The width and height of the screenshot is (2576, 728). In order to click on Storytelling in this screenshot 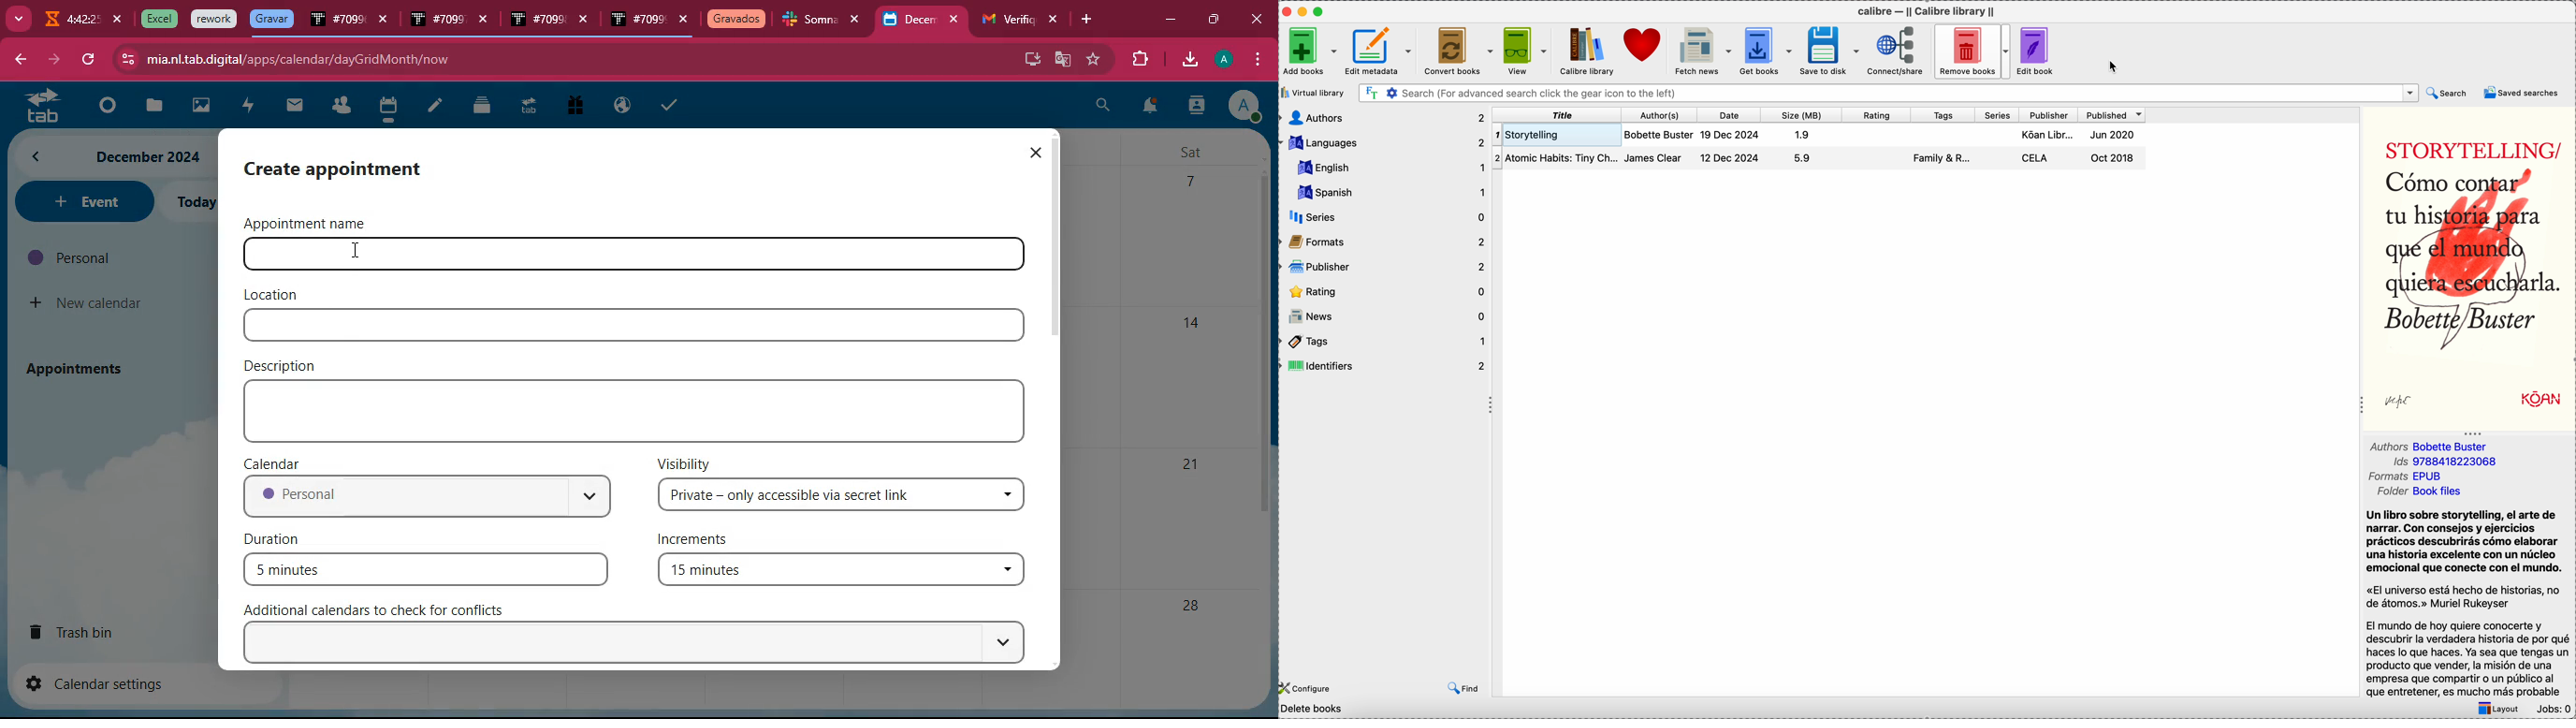, I will do `click(1819, 134)`.